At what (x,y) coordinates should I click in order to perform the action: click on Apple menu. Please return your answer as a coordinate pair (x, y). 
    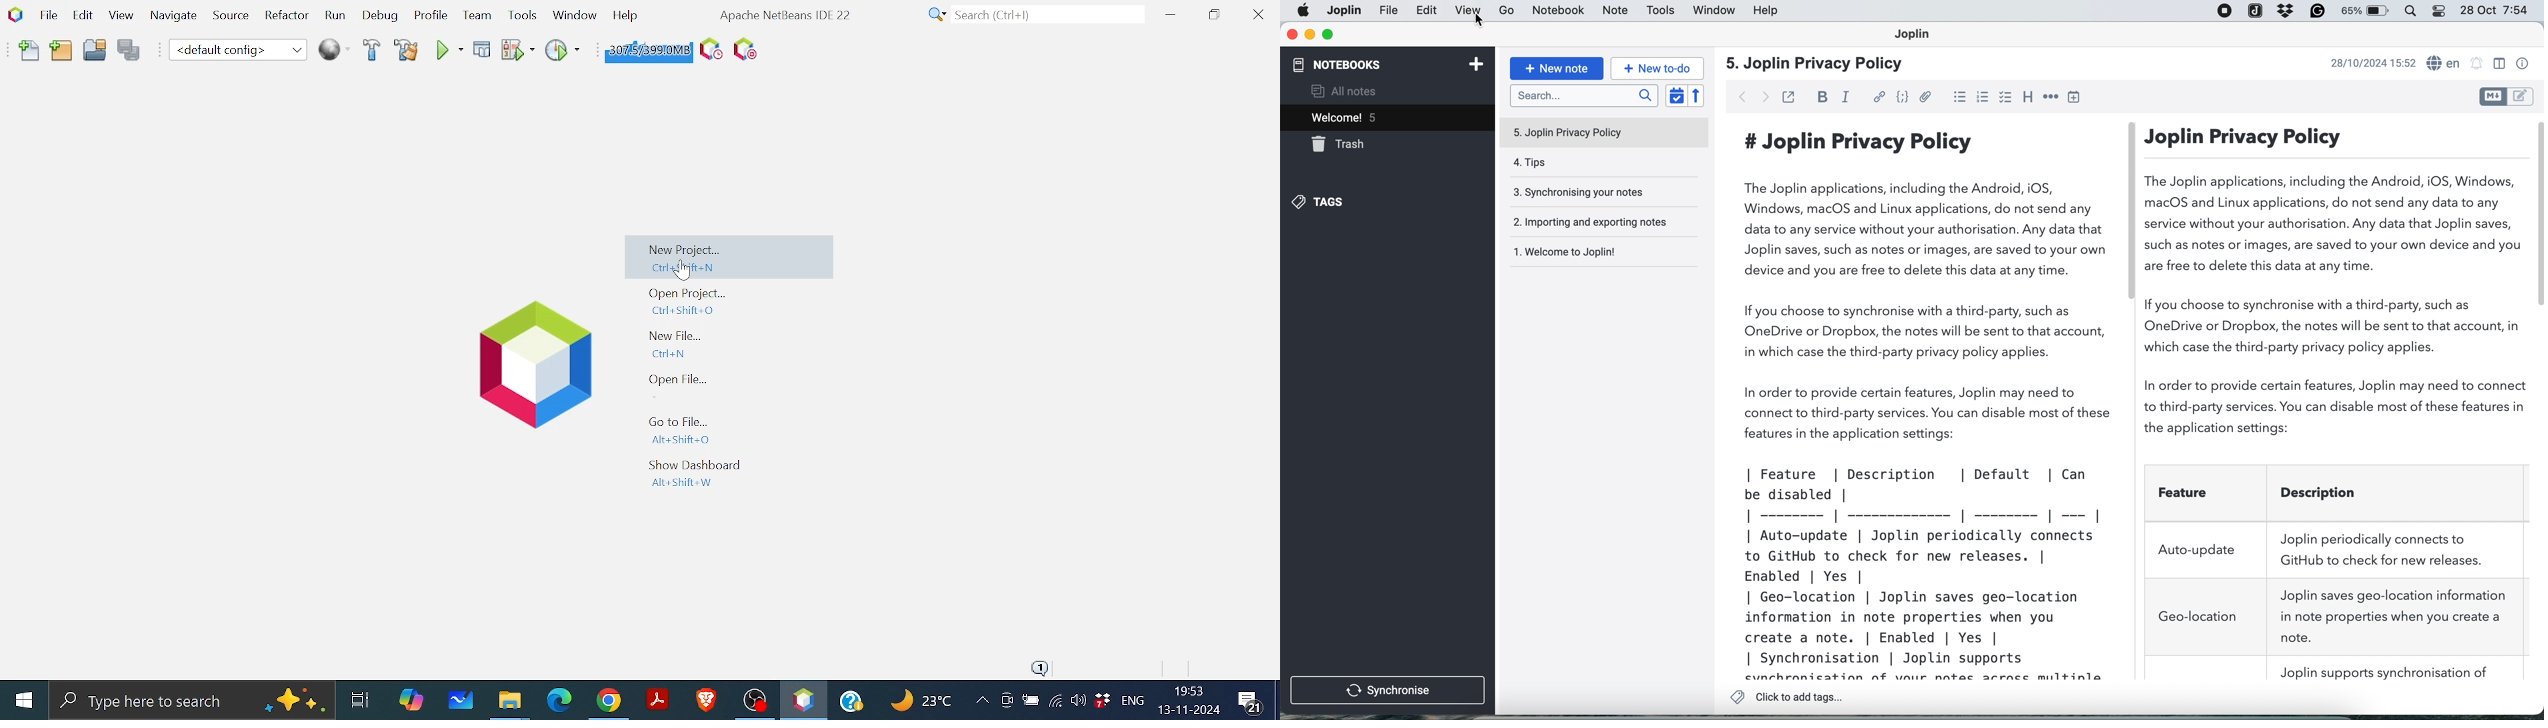
    Looking at the image, I should click on (1304, 10).